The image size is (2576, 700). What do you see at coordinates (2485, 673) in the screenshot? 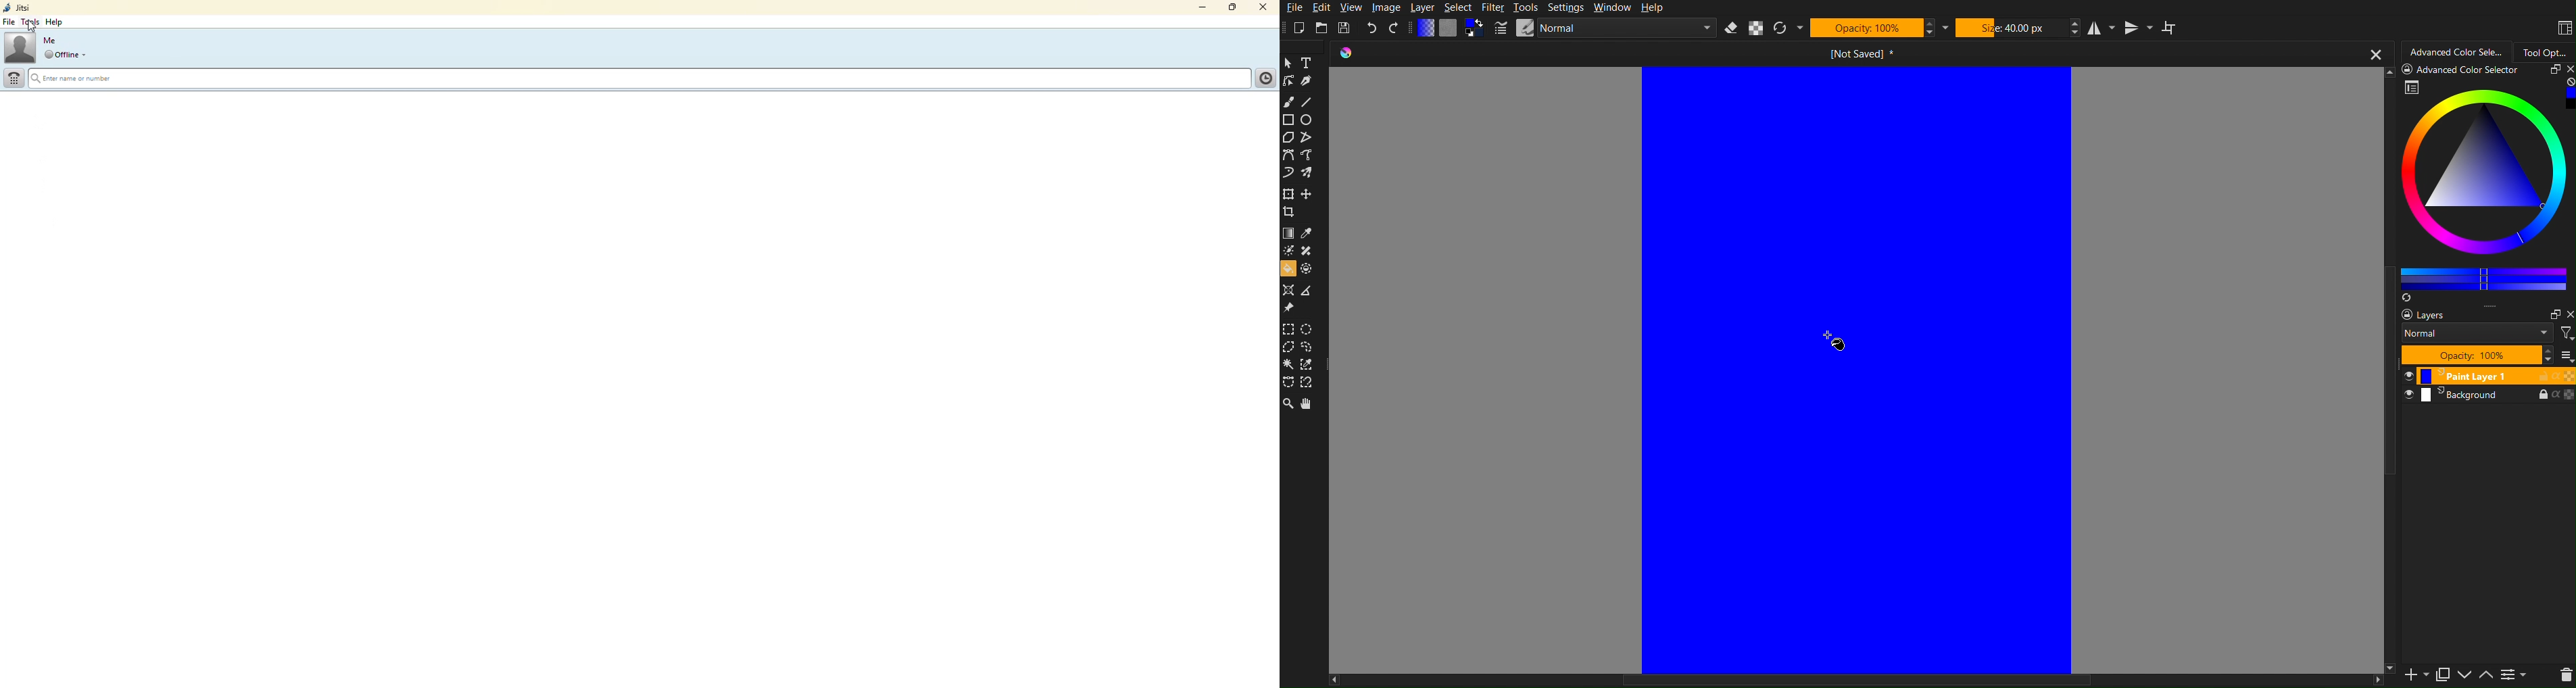
I see `Send Up` at bounding box center [2485, 673].